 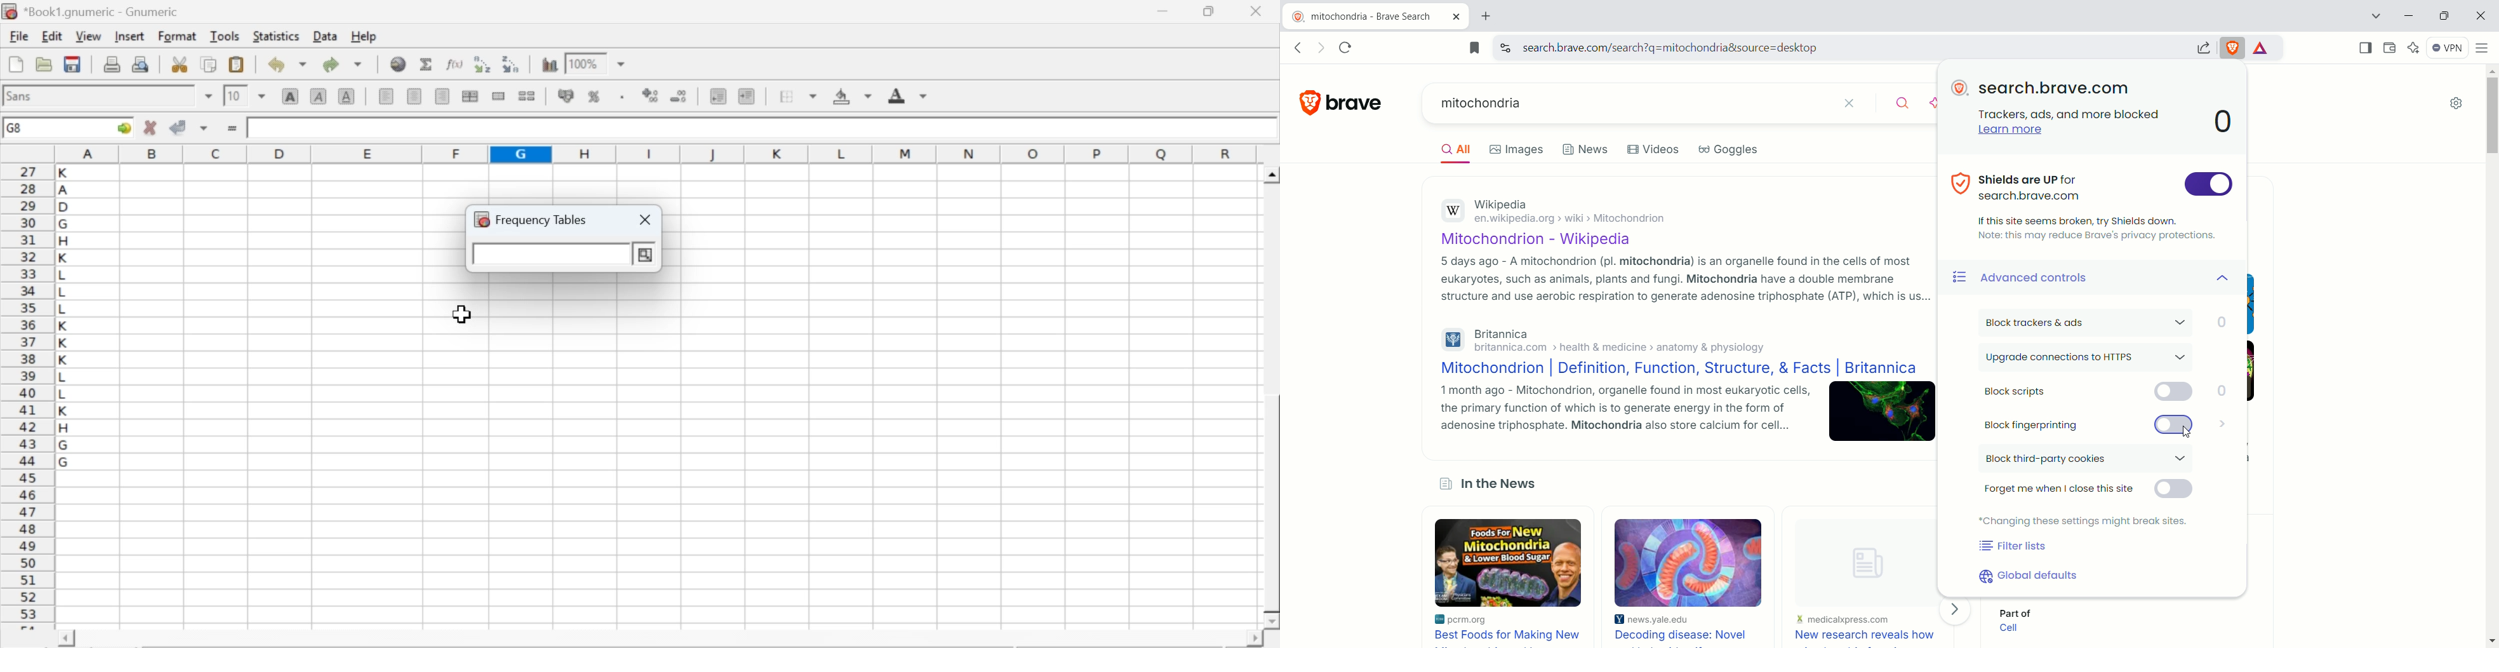 What do you see at coordinates (531, 219) in the screenshot?
I see `frequency tables` at bounding box center [531, 219].